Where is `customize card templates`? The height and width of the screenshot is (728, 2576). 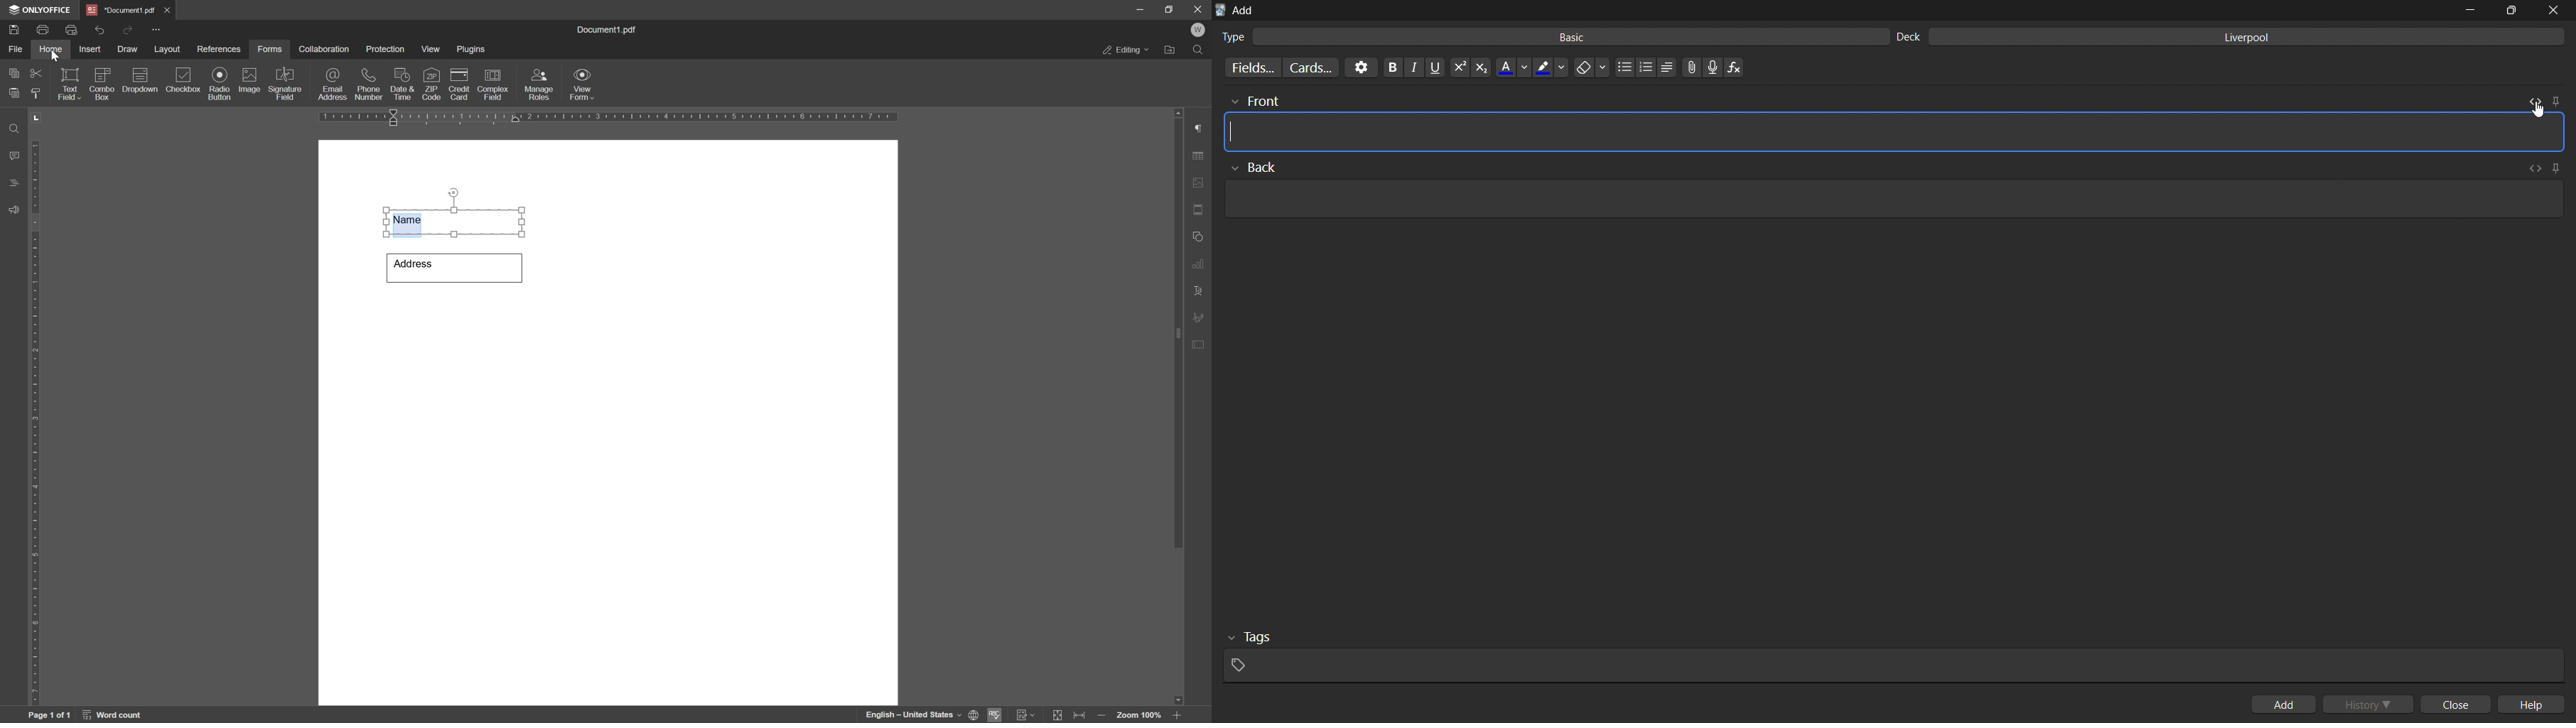
customize card templates is located at coordinates (1310, 67).